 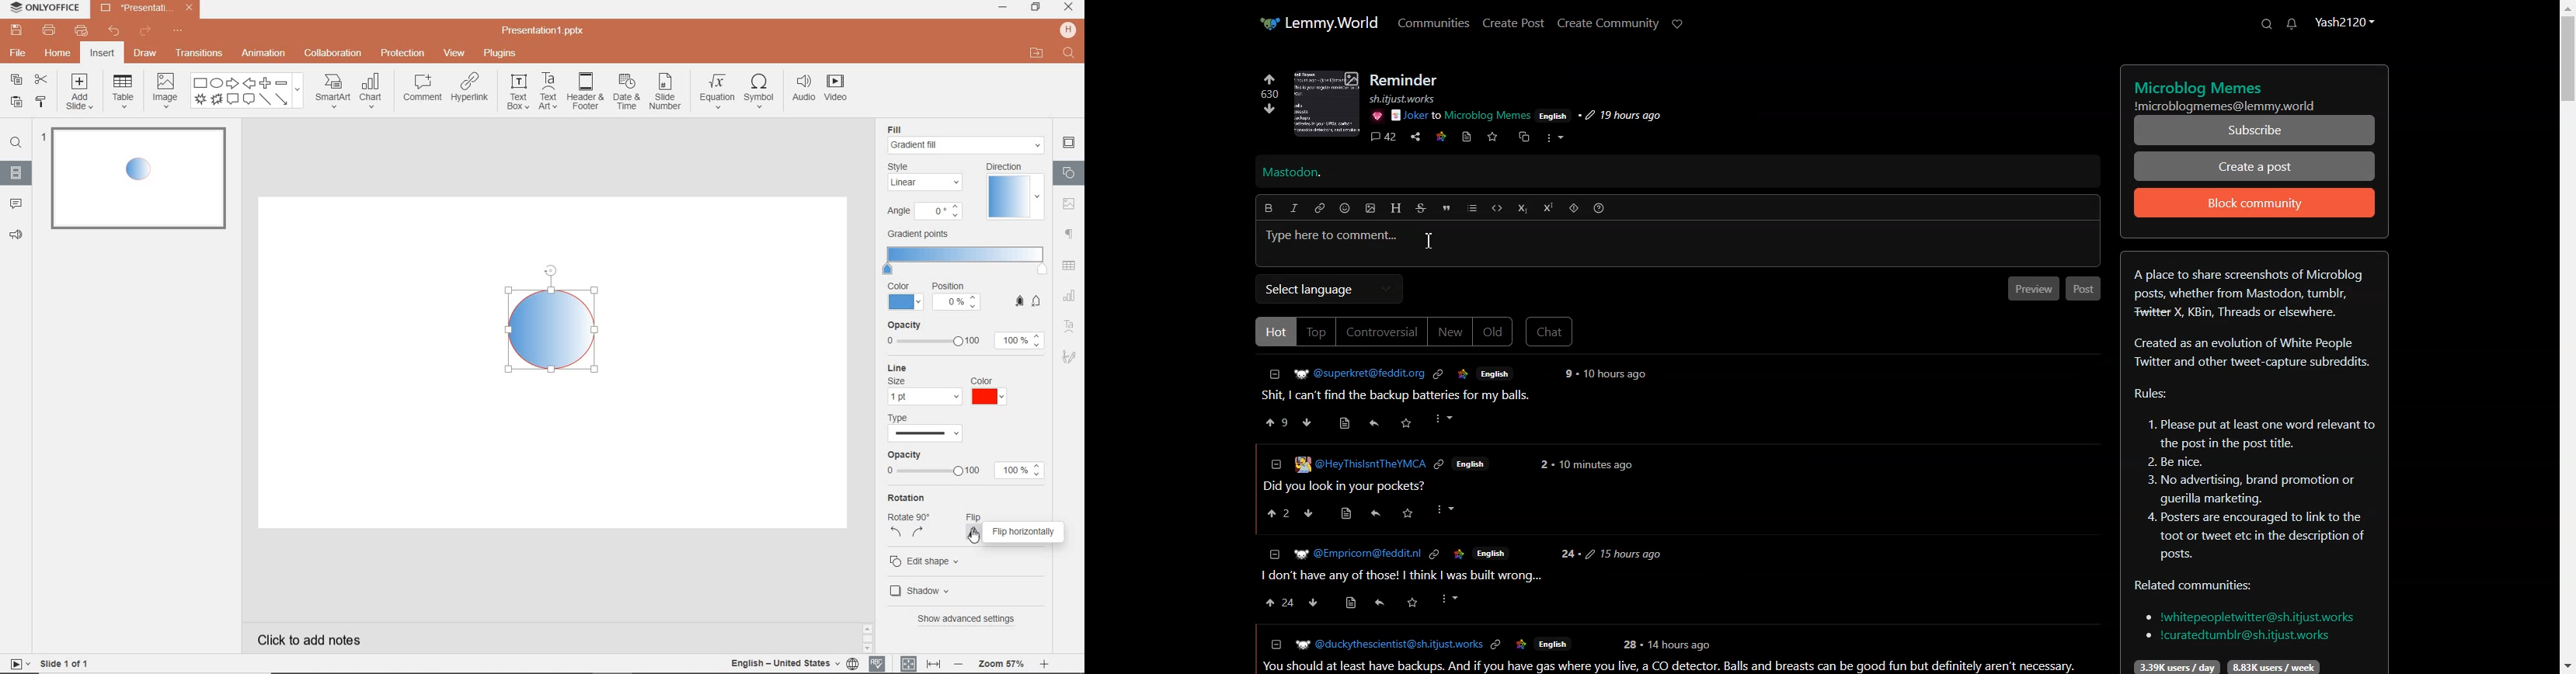 I want to click on flip horizontally, so click(x=1027, y=531).